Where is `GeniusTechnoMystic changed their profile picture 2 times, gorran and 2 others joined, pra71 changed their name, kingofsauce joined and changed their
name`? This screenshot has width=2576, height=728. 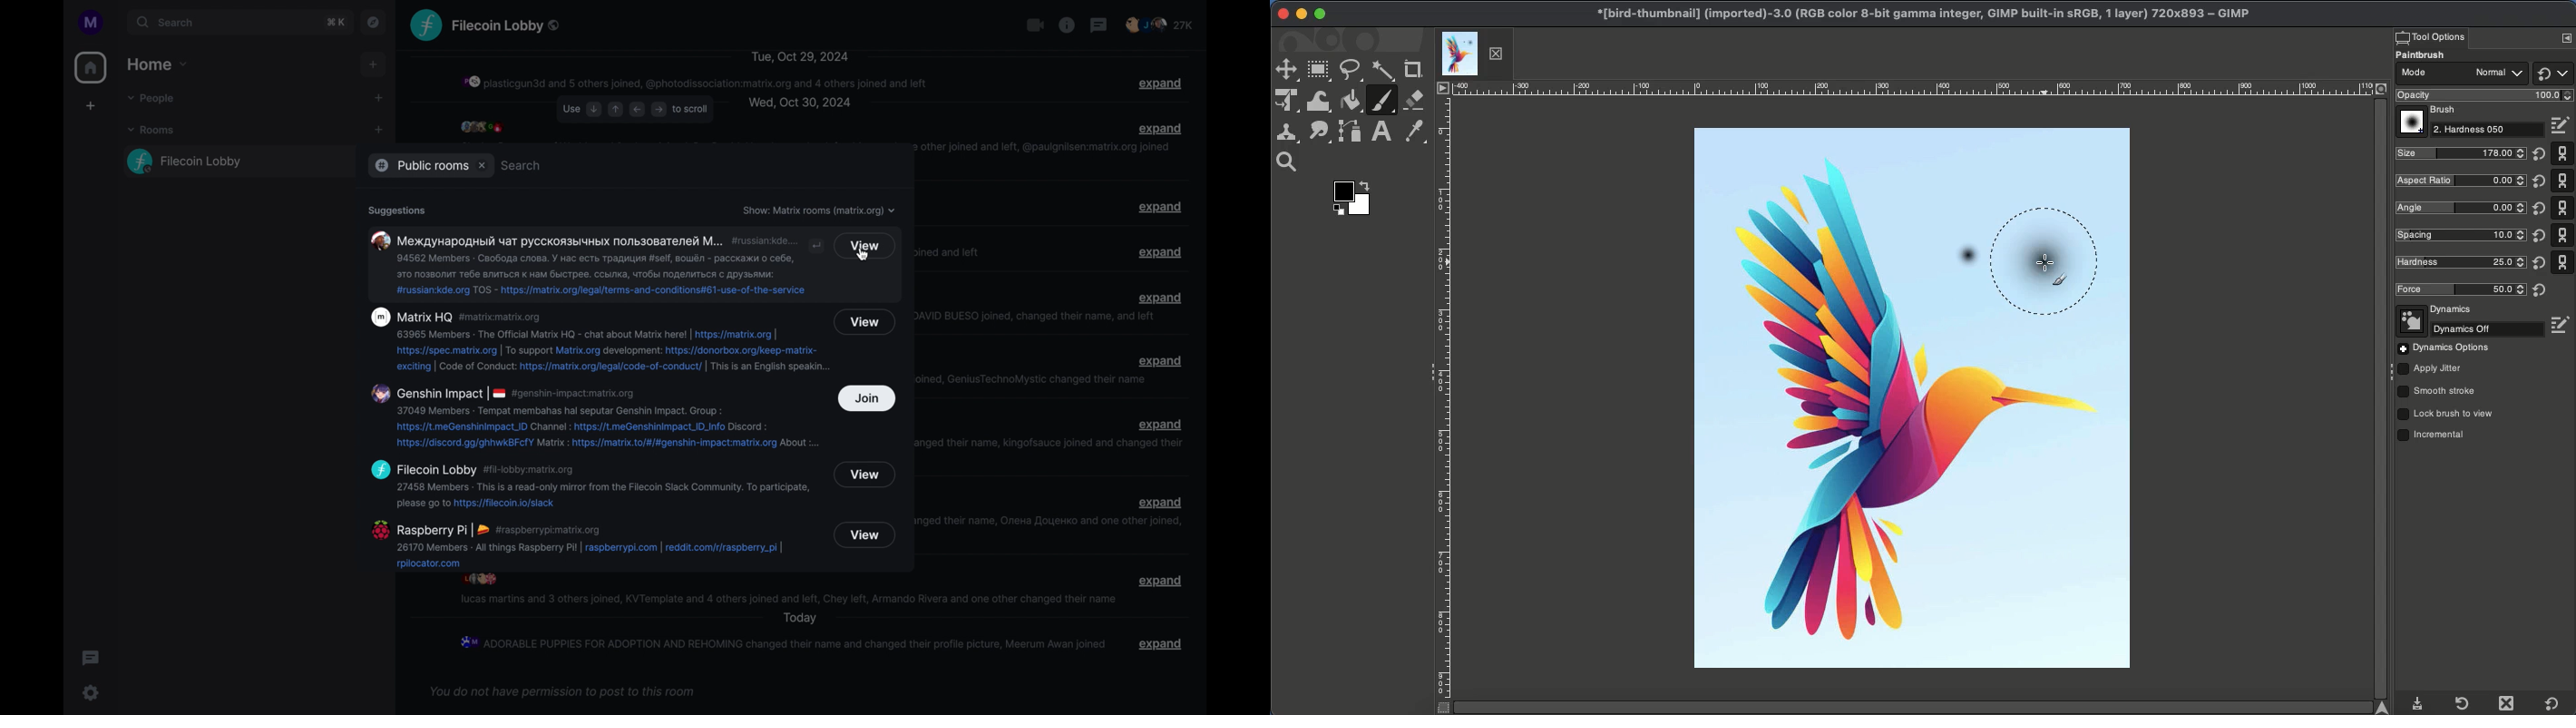 GeniusTechnoMystic changed their profile picture 2 times, gorran and 2 others joined, pra71 changed their name, kingofsauce joined and changed their
name is located at coordinates (1056, 446).